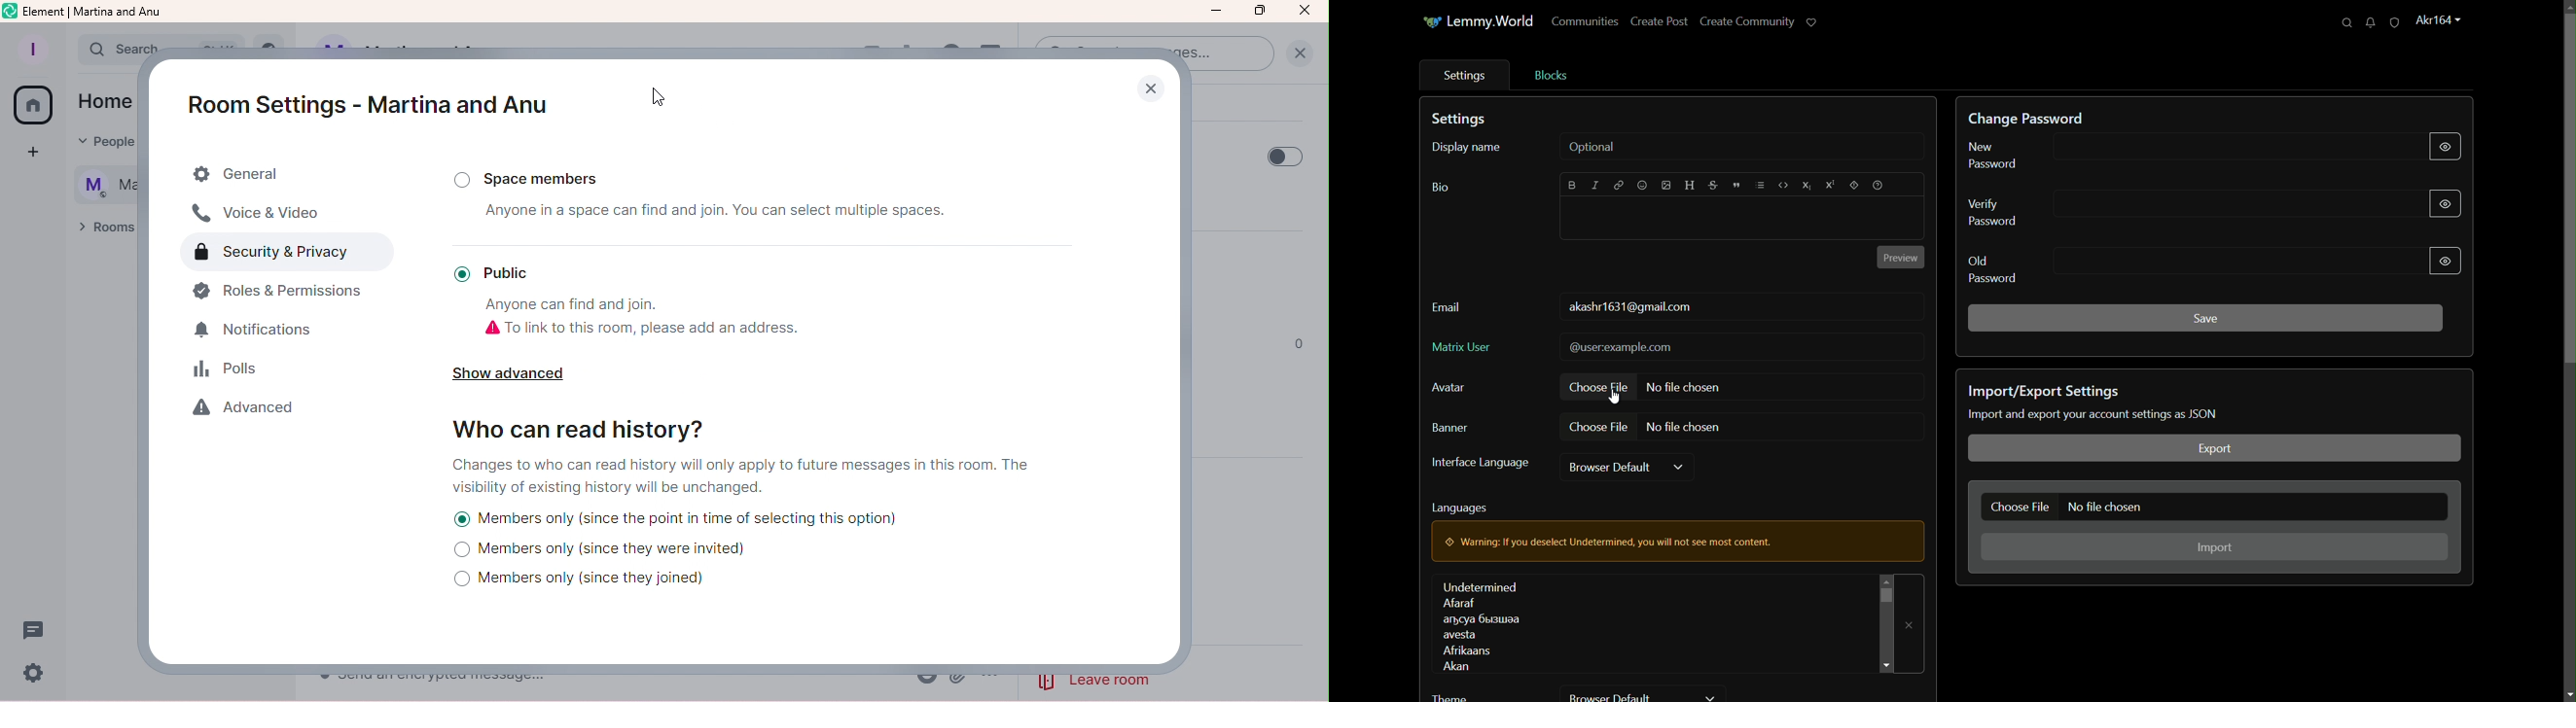  Describe the element at coordinates (2213, 448) in the screenshot. I see `export` at that location.